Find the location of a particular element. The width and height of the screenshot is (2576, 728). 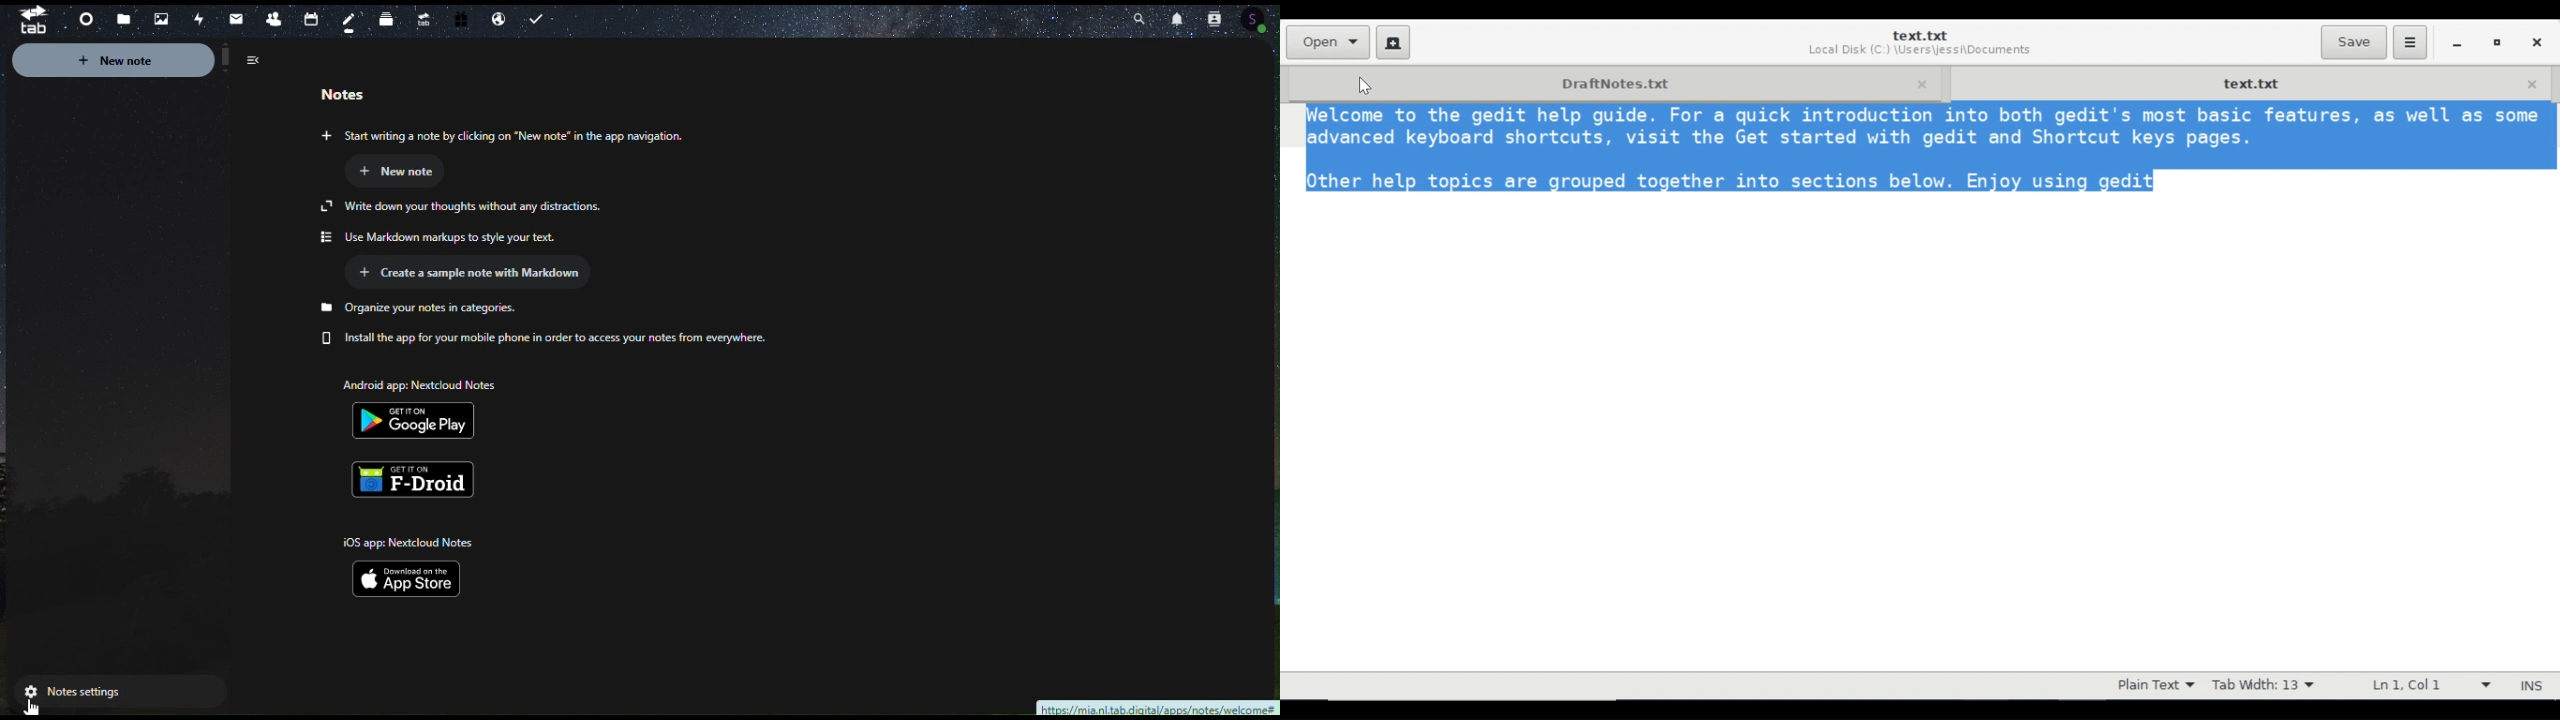

New notes notes setting is located at coordinates (144, 63).